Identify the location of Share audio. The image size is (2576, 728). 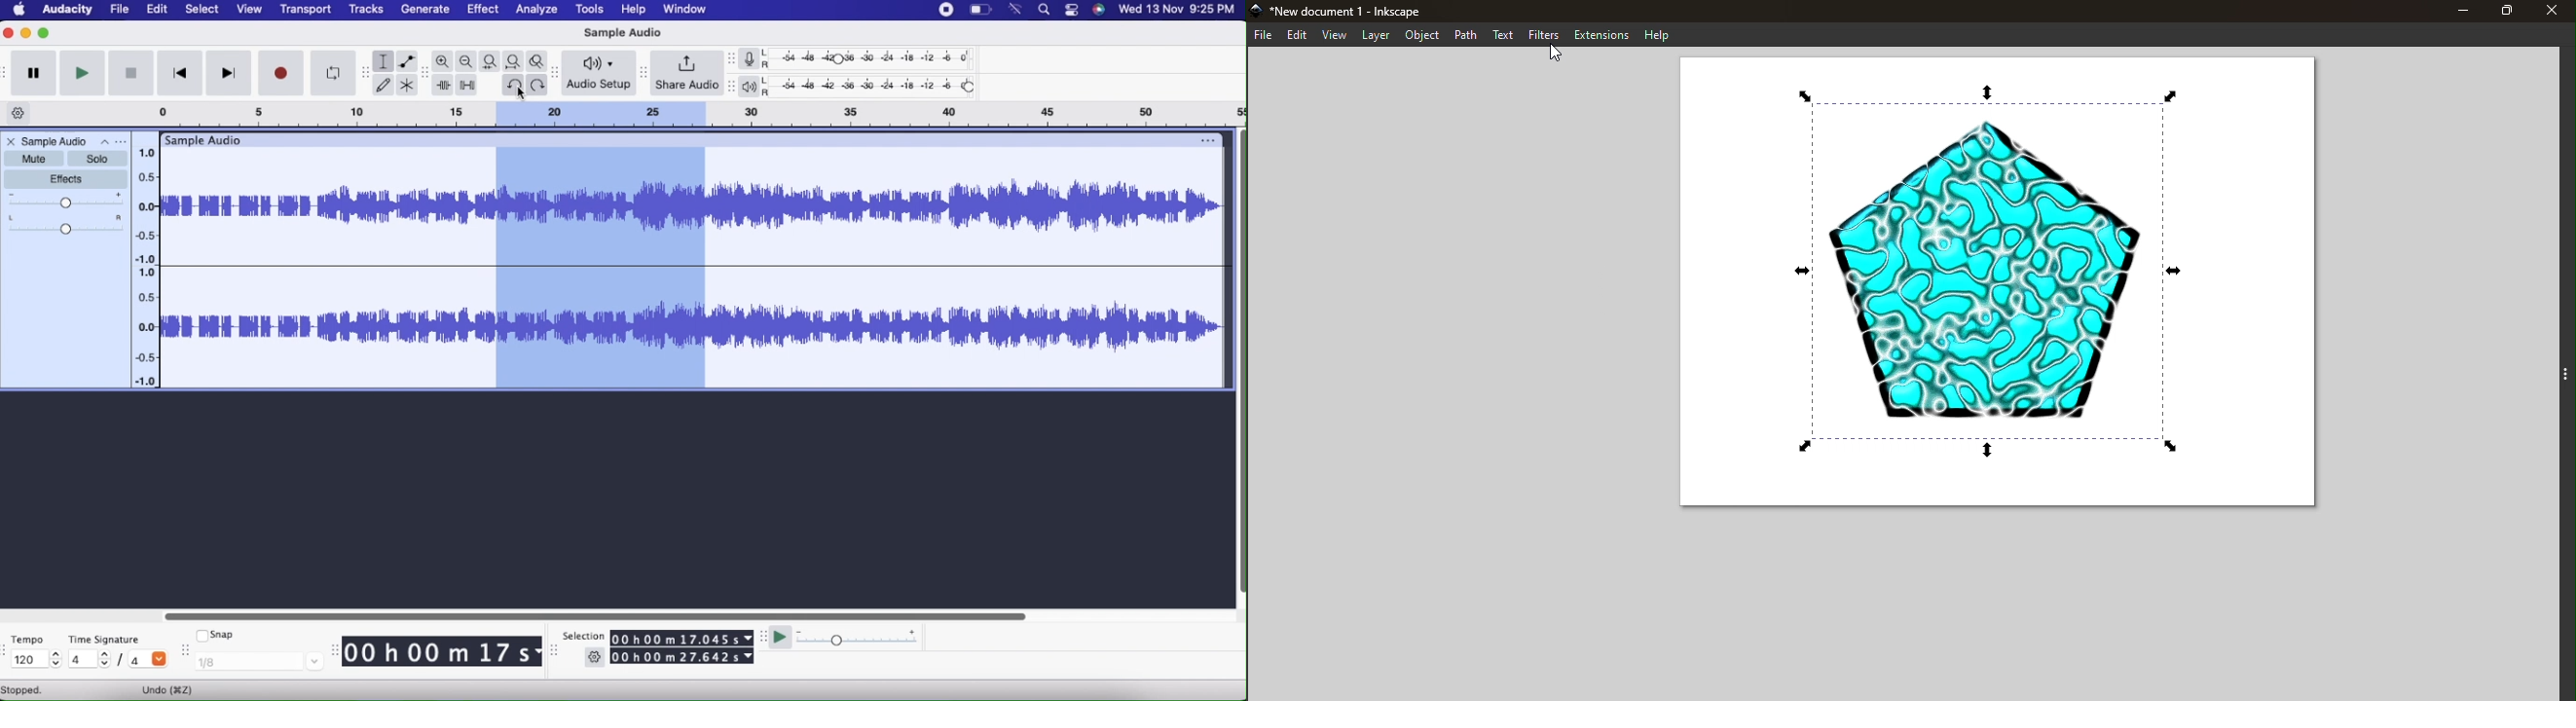
(687, 74).